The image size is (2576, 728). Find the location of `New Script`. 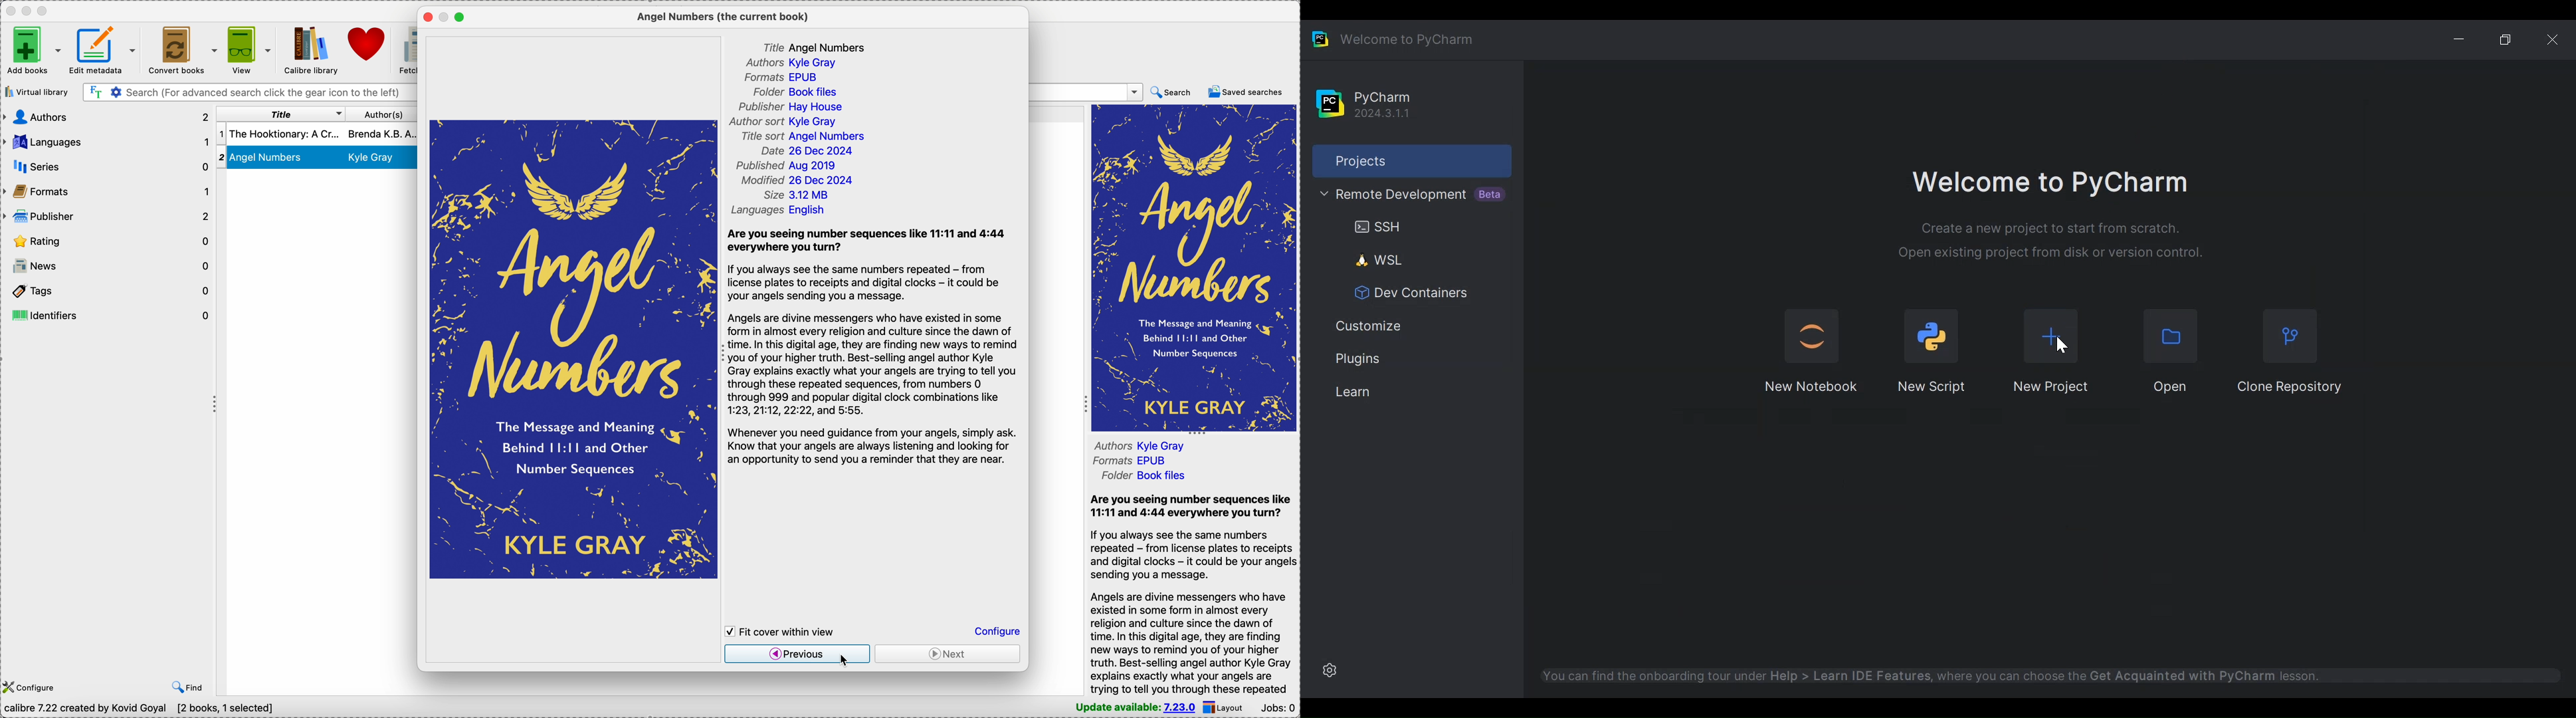

New Script is located at coordinates (1932, 336).